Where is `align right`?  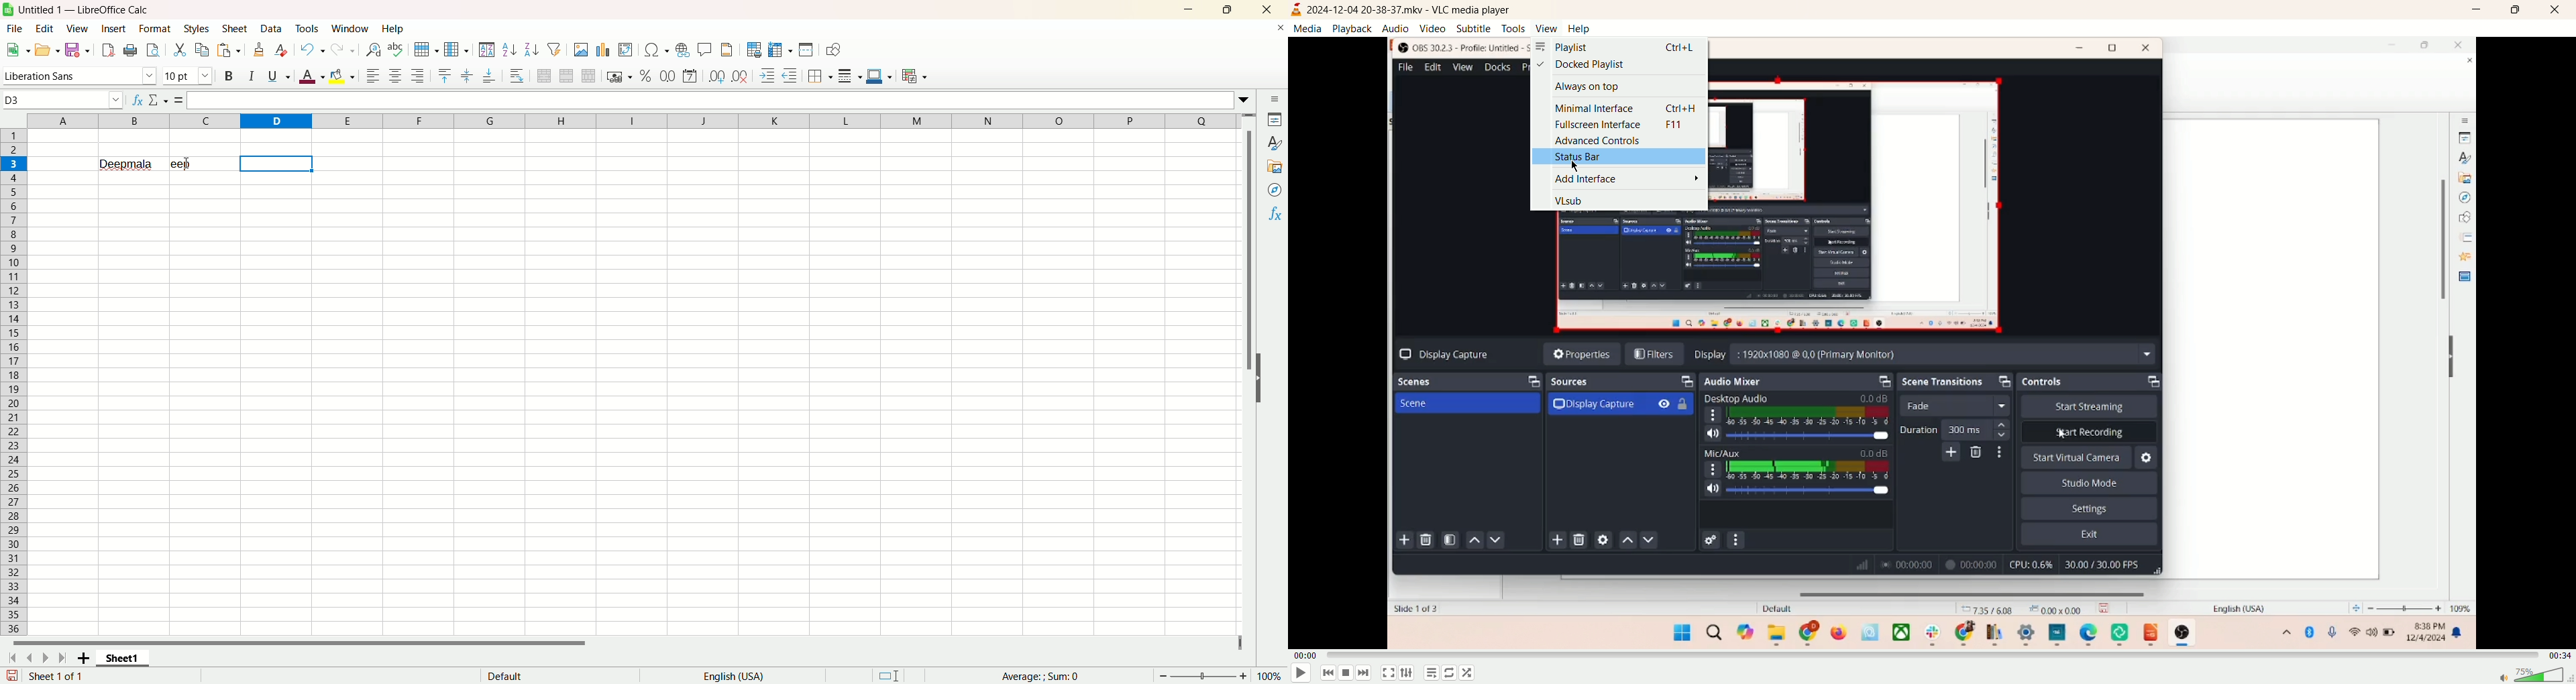
align right is located at coordinates (419, 75).